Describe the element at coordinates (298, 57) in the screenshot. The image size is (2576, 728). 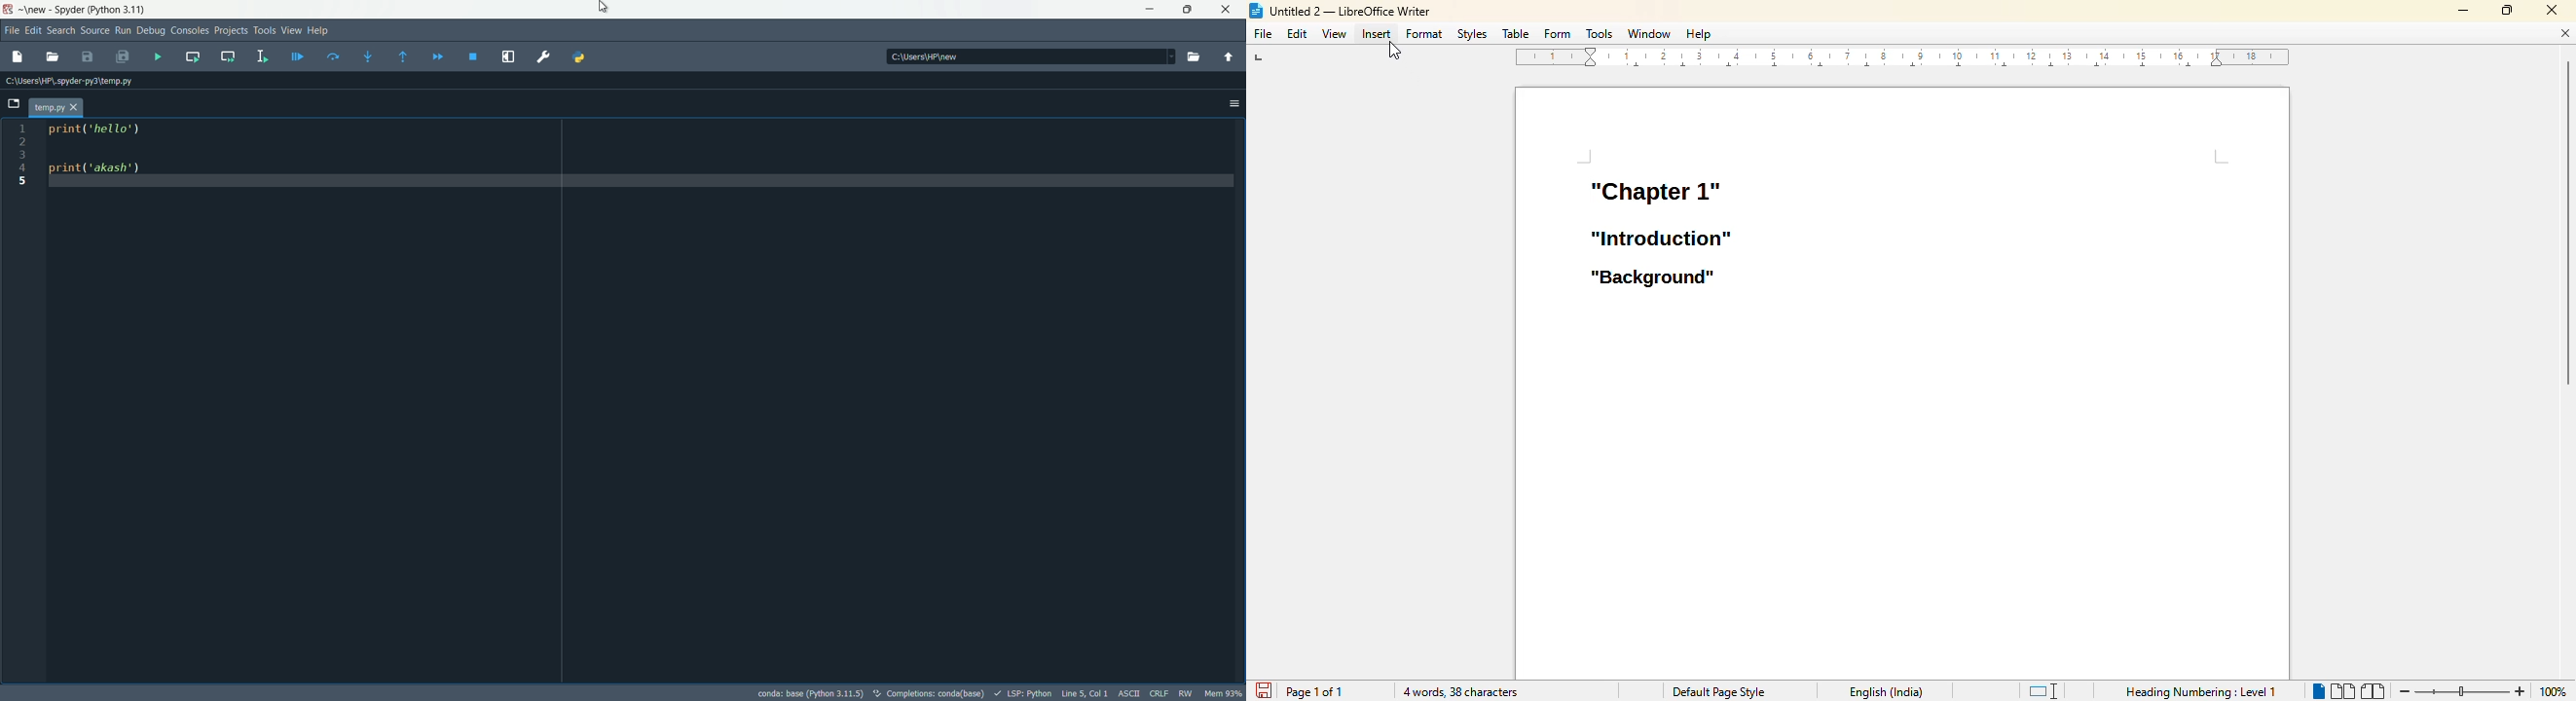
I see `debug file` at that location.